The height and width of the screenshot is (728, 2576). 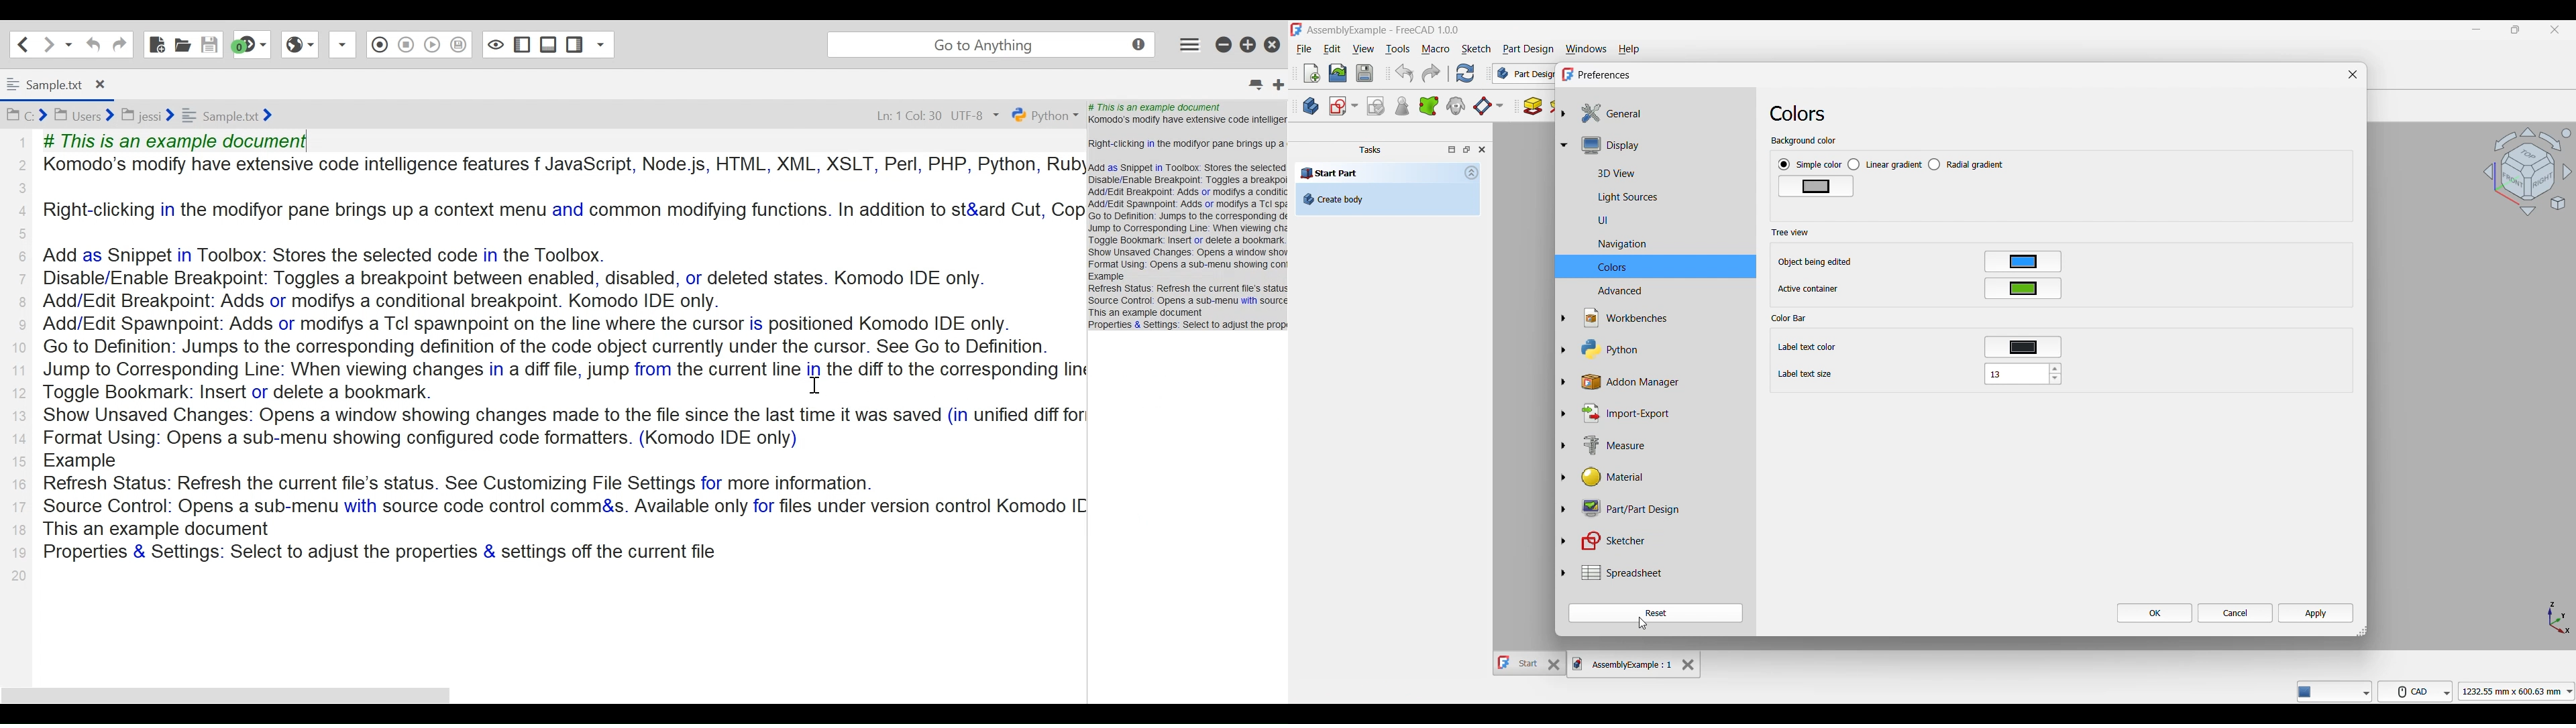 I want to click on 3D view, so click(x=1601, y=173).